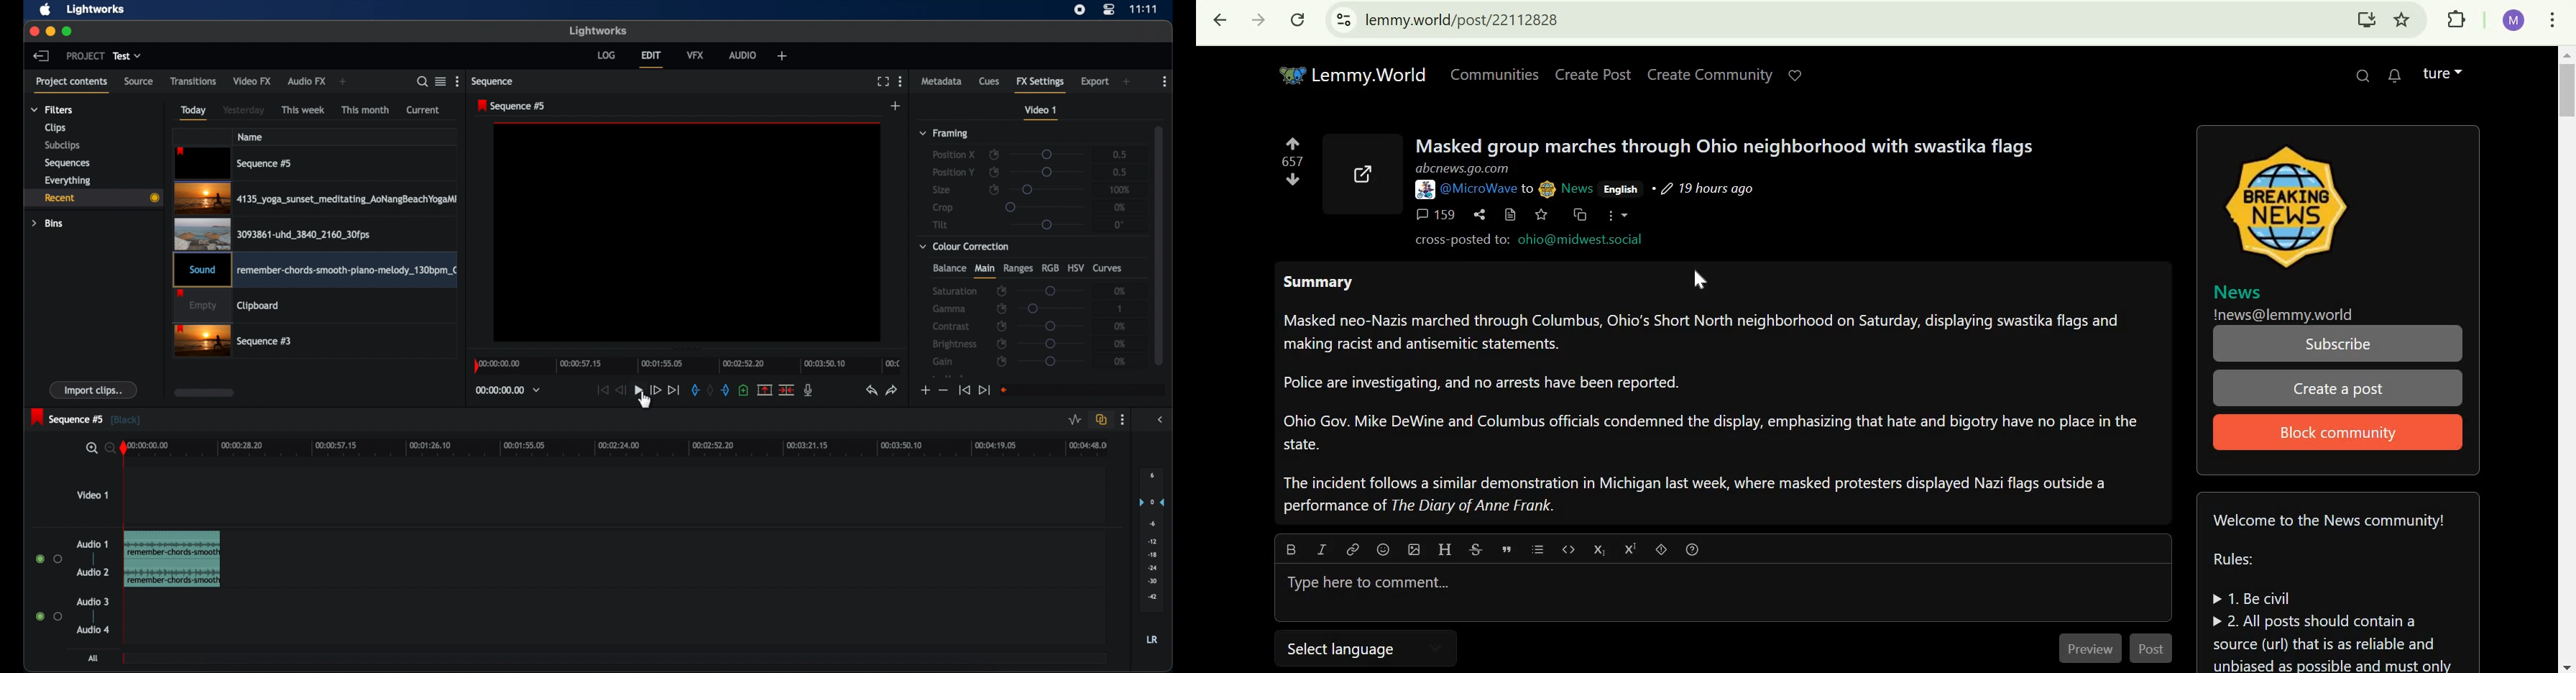 This screenshot has height=700, width=2576. What do you see at coordinates (1075, 420) in the screenshot?
I see `toggle audio levels editing` at bounding box center [1075, 420].